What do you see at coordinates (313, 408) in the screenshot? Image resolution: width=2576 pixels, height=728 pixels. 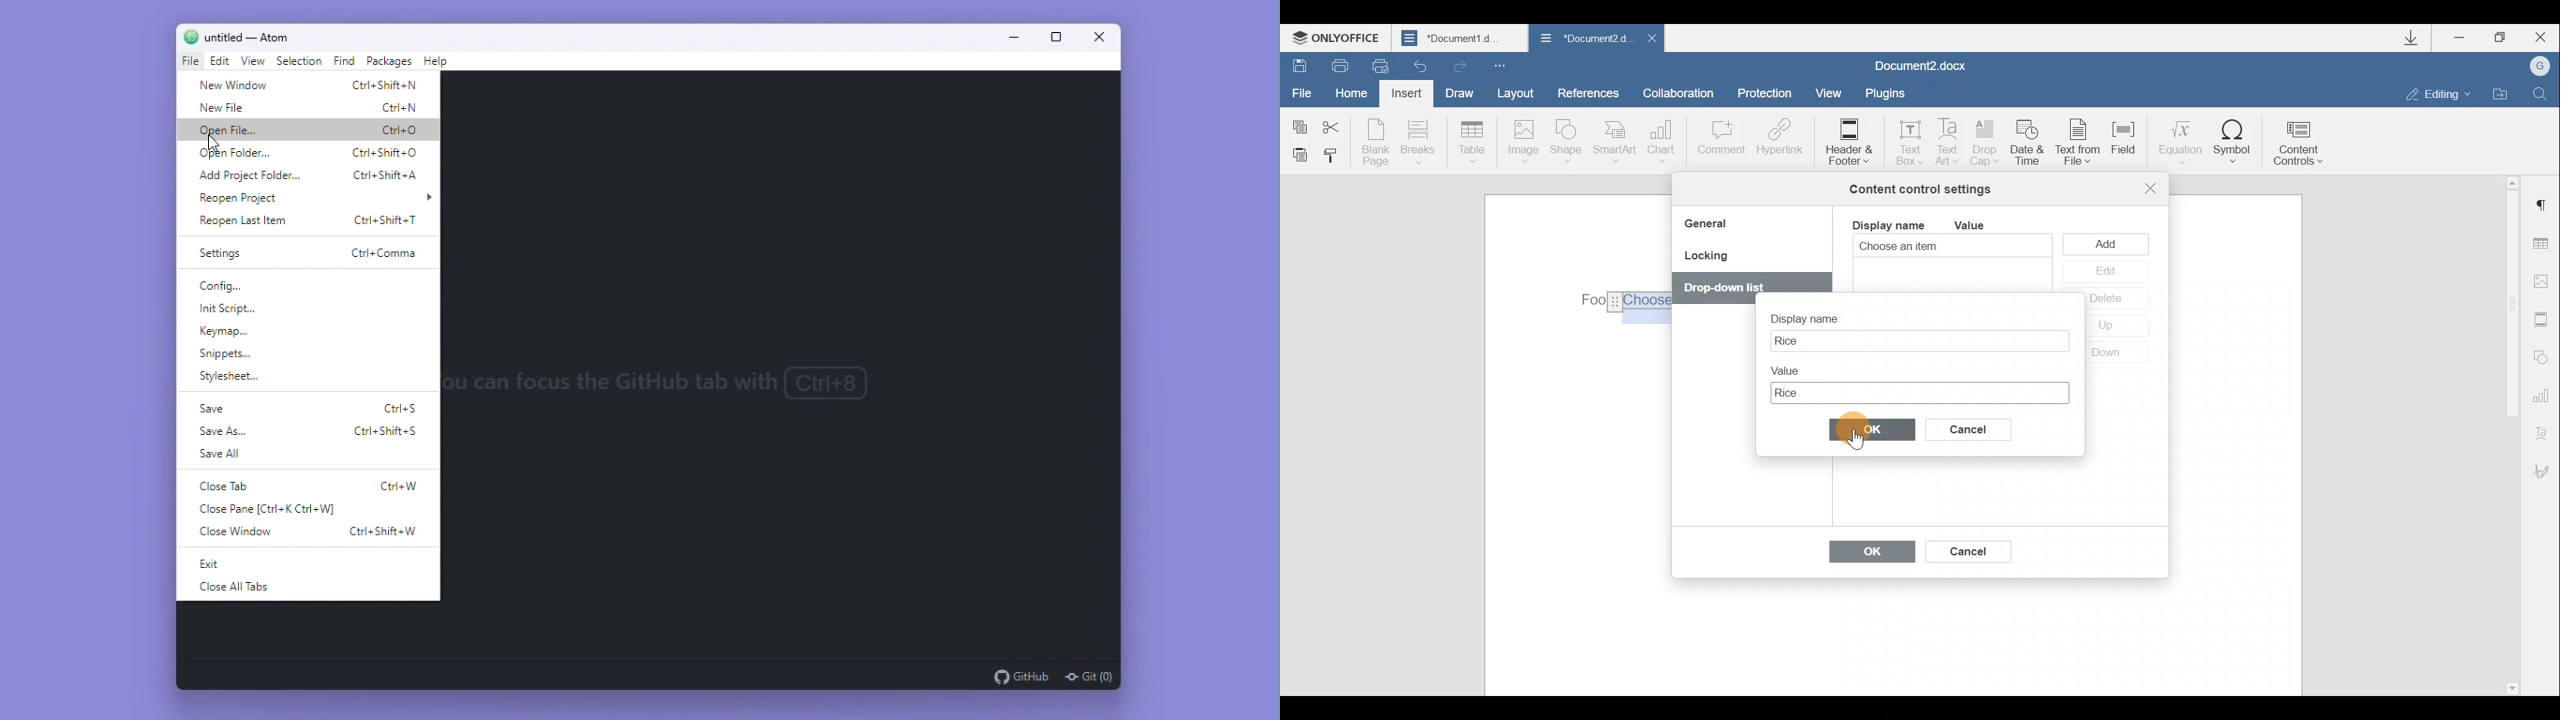 I see `Save ctrl+s` at bounding box center [313, 408].